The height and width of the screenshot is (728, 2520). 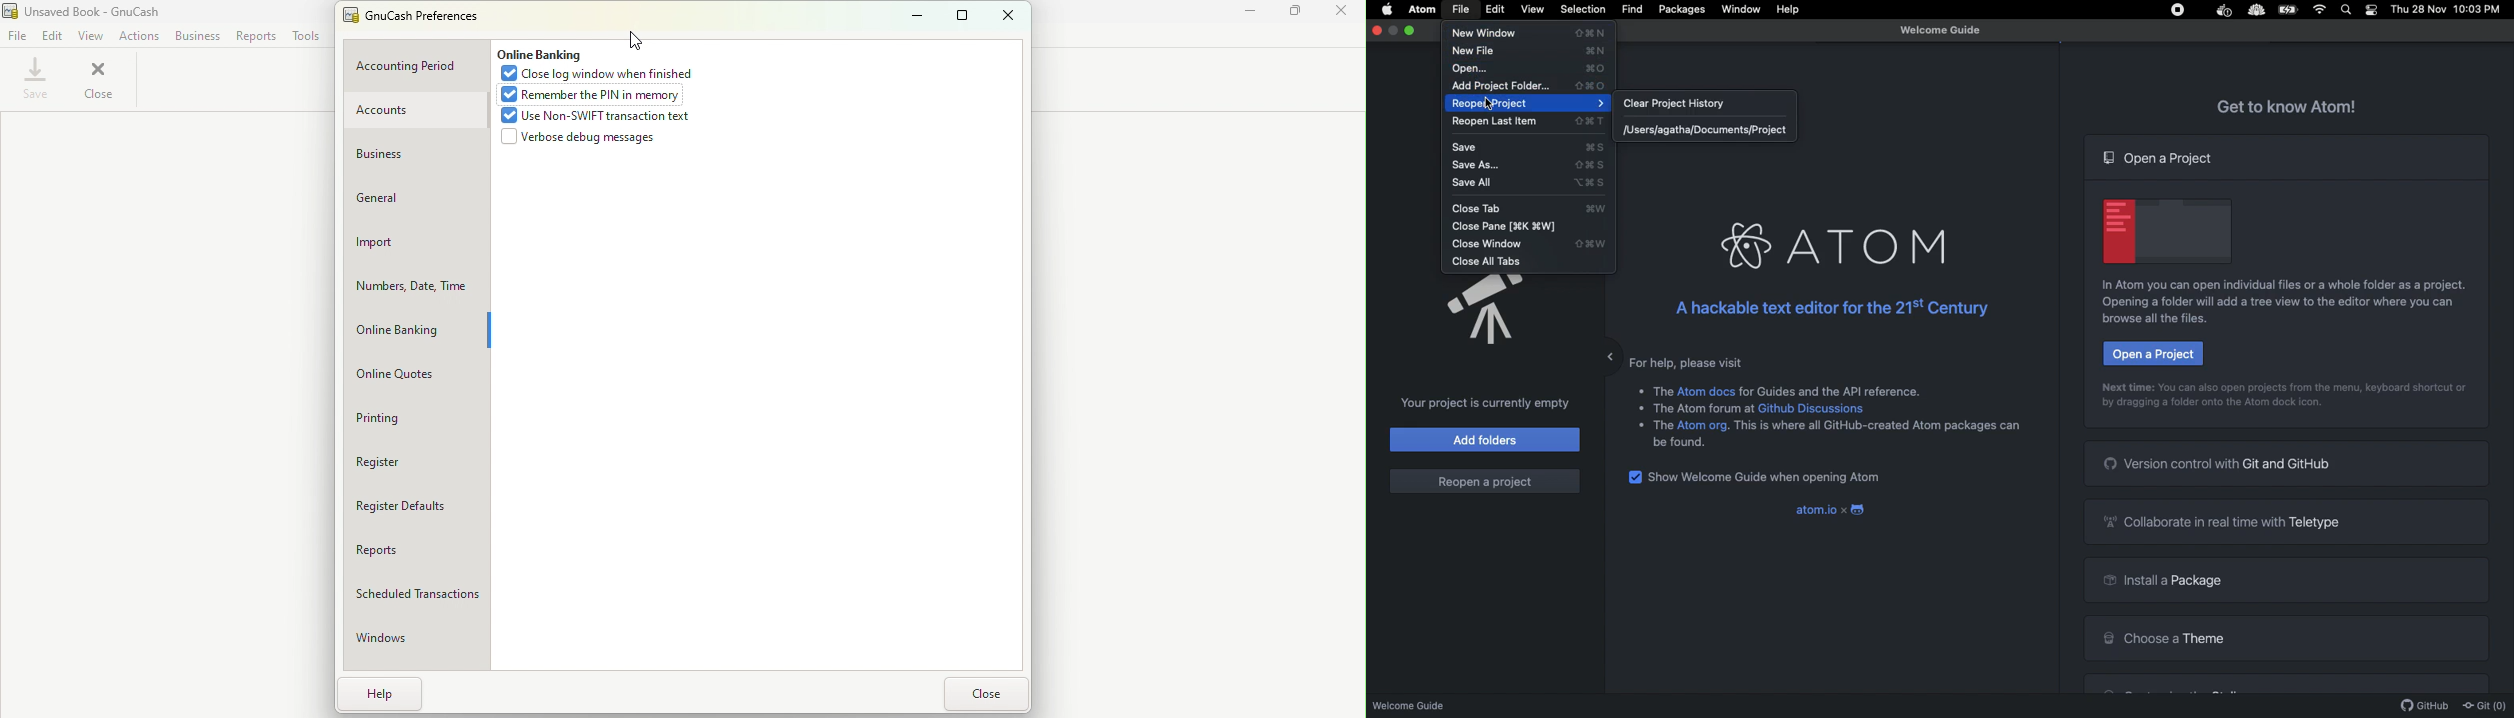 What do you see at coordinates (89, 35) in the screenshot?
I see `View` at bounding box center [89, 35].